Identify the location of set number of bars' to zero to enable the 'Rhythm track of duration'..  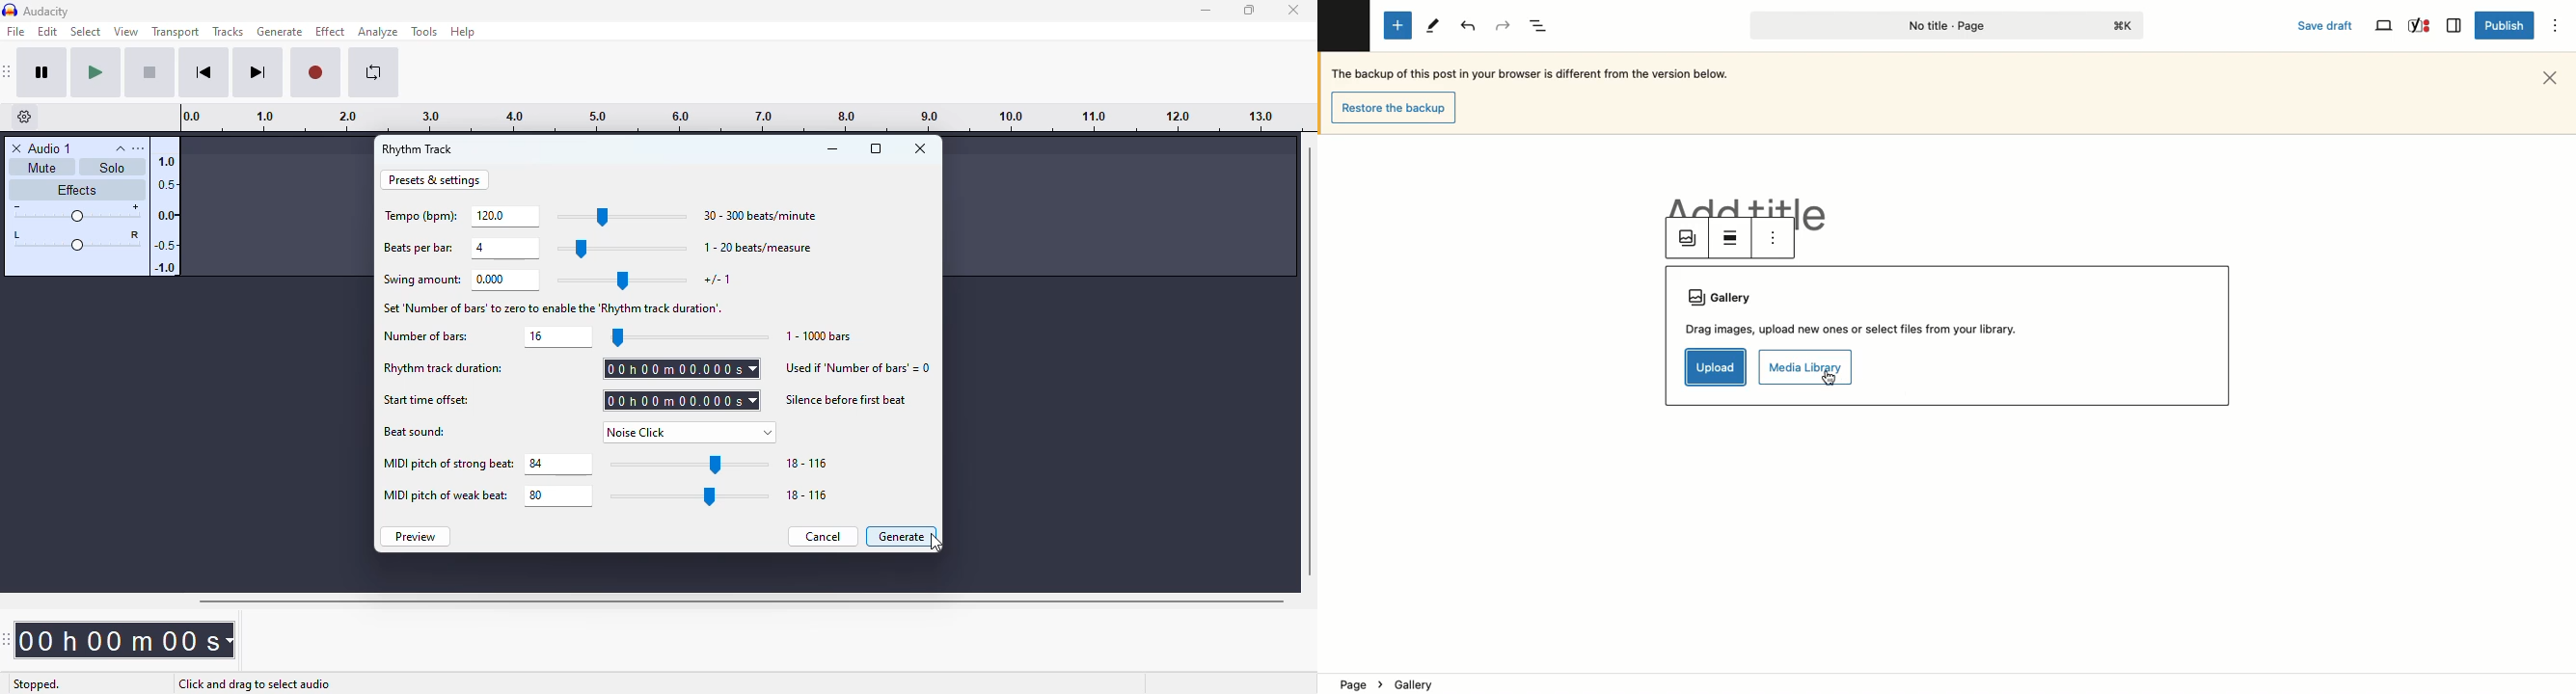
(555, 307).